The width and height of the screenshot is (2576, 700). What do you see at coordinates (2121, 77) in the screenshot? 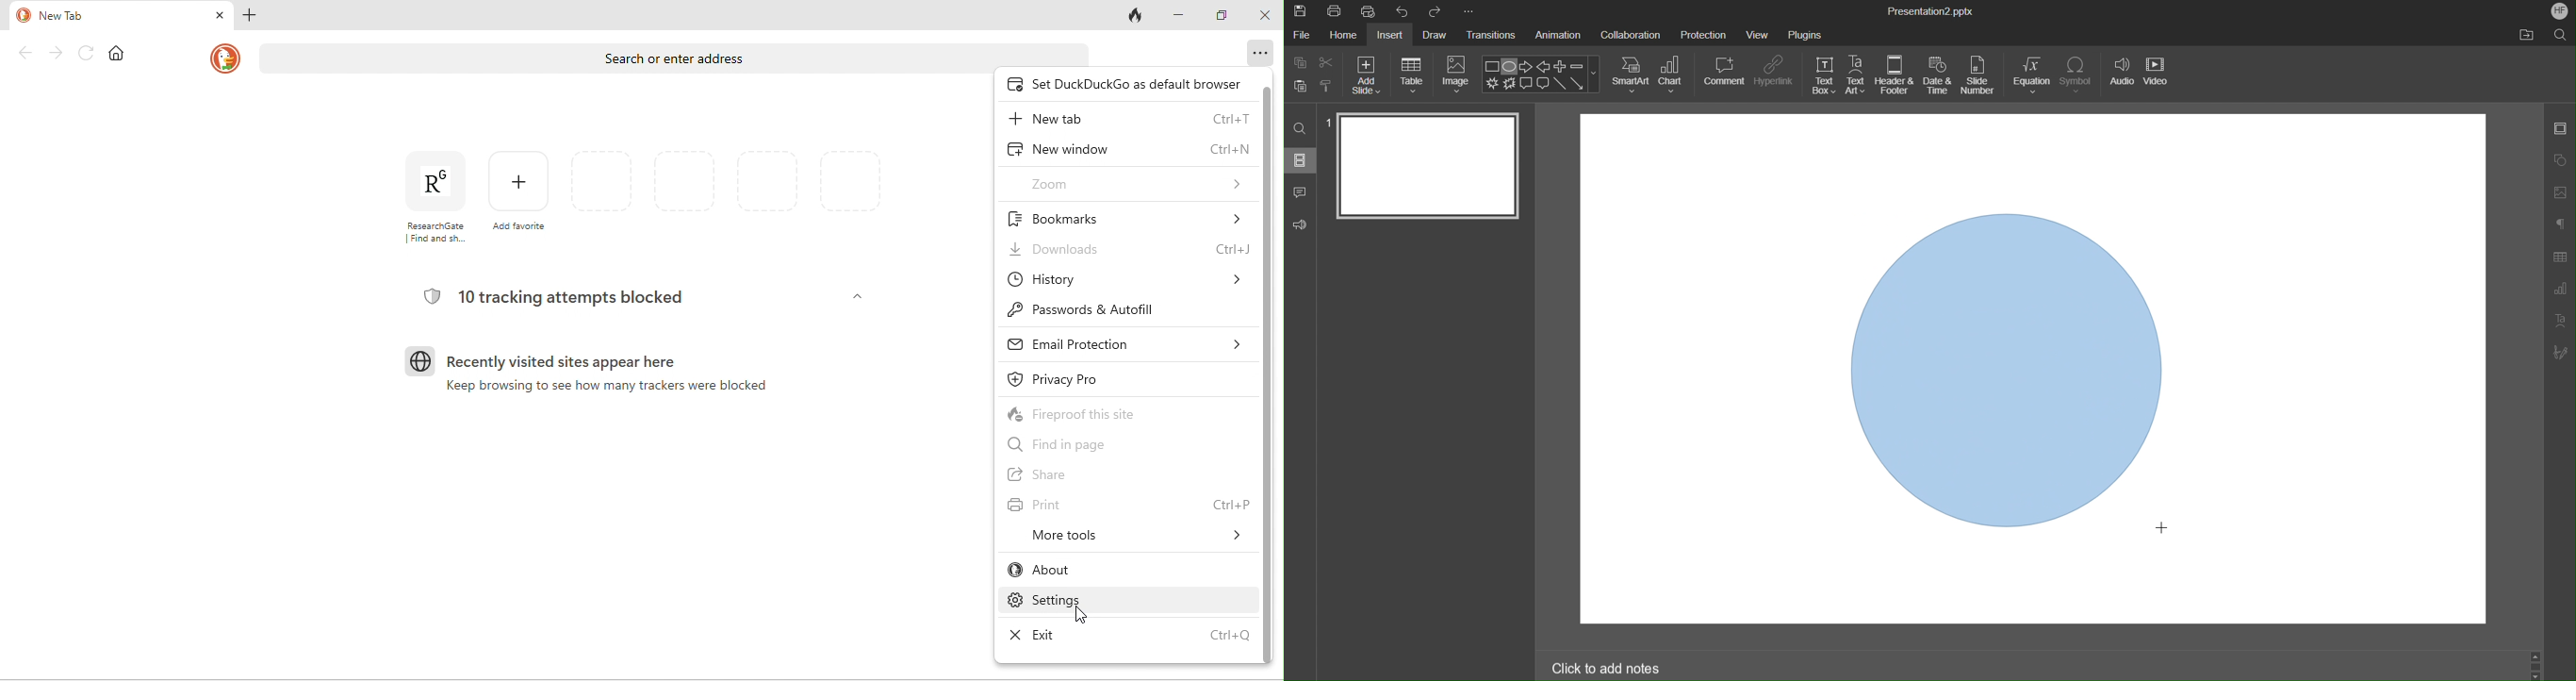
I see `Audio` at bounding box center [2121, 77].